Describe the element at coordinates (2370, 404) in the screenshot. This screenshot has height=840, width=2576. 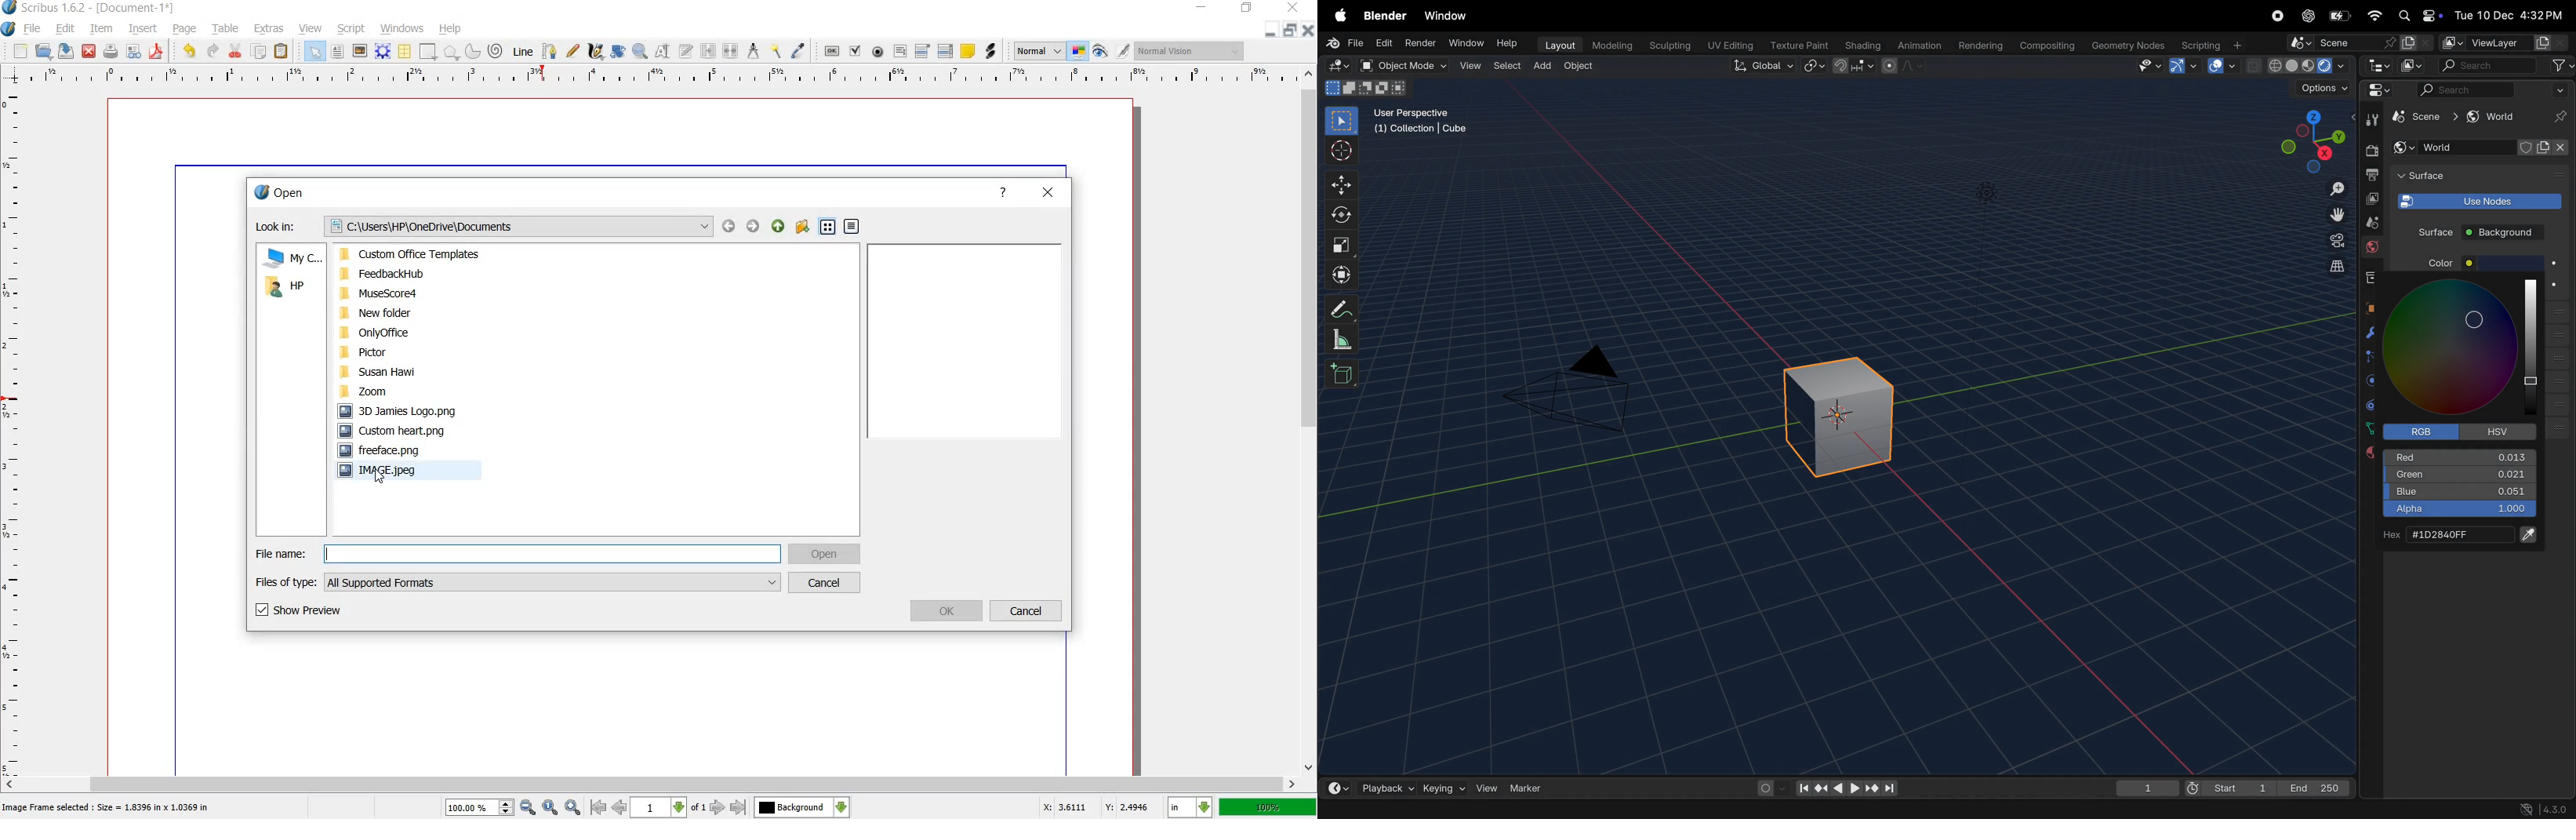
I see `constraints` at that location.